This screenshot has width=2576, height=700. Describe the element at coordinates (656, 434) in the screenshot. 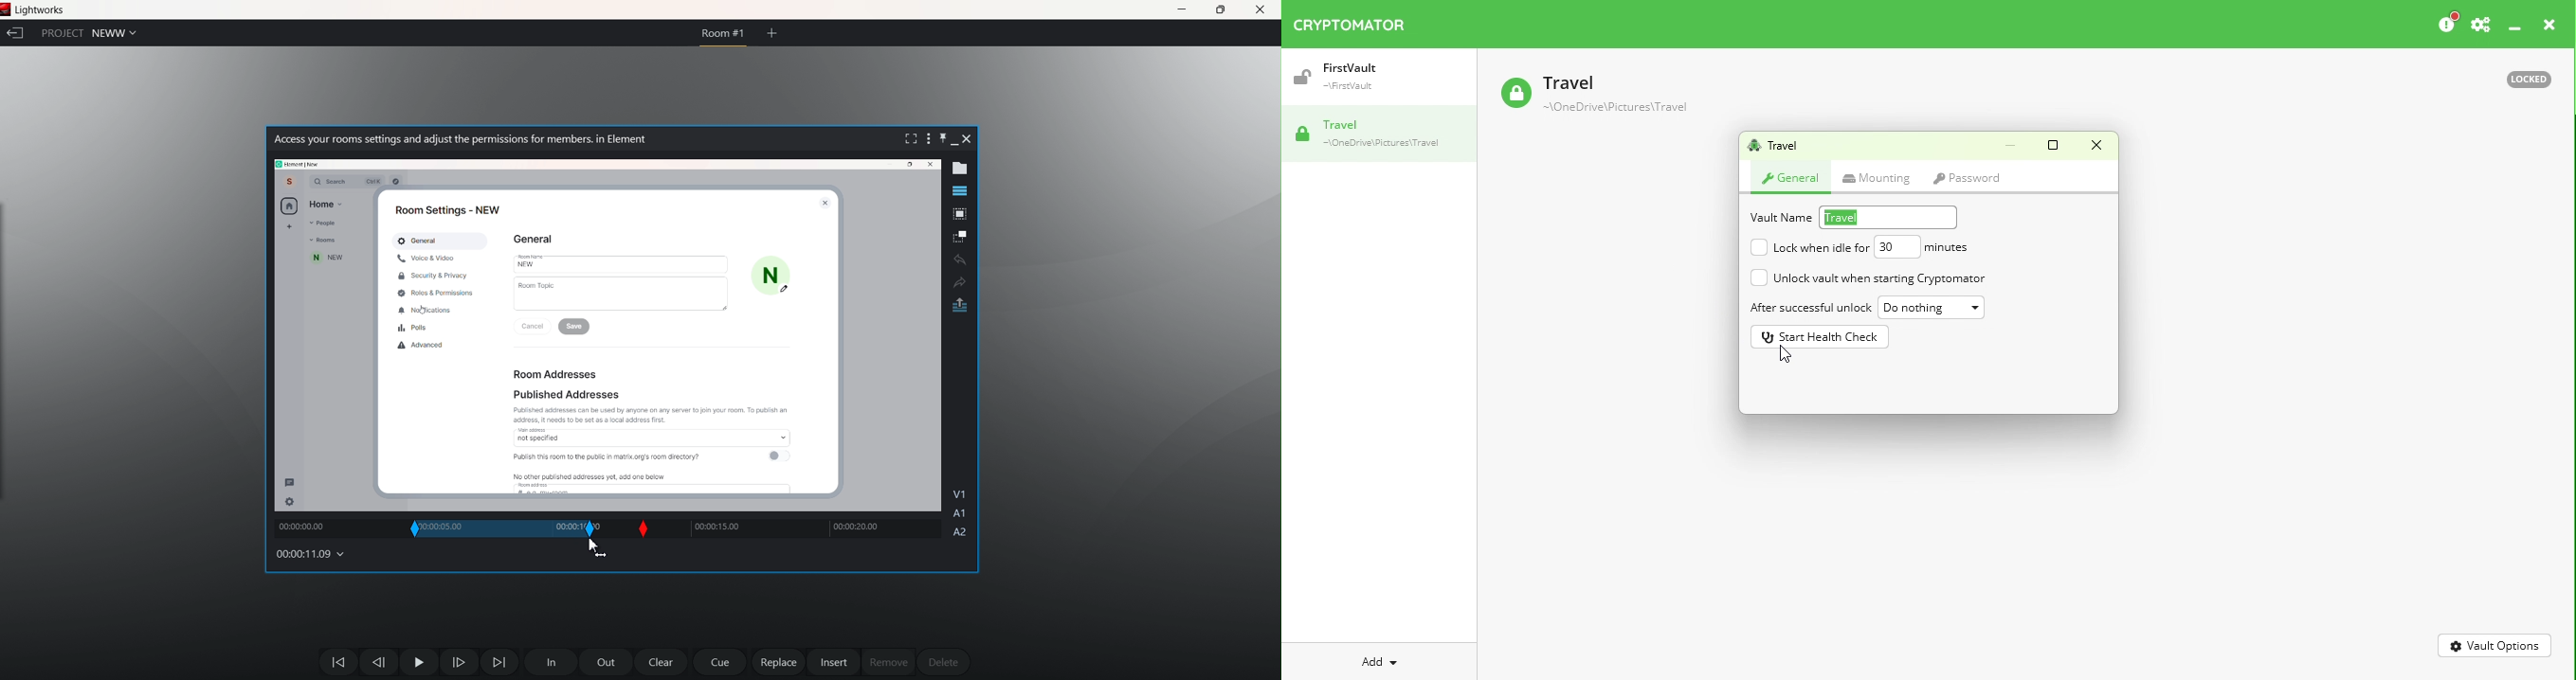

I see `access not specified` at that location.